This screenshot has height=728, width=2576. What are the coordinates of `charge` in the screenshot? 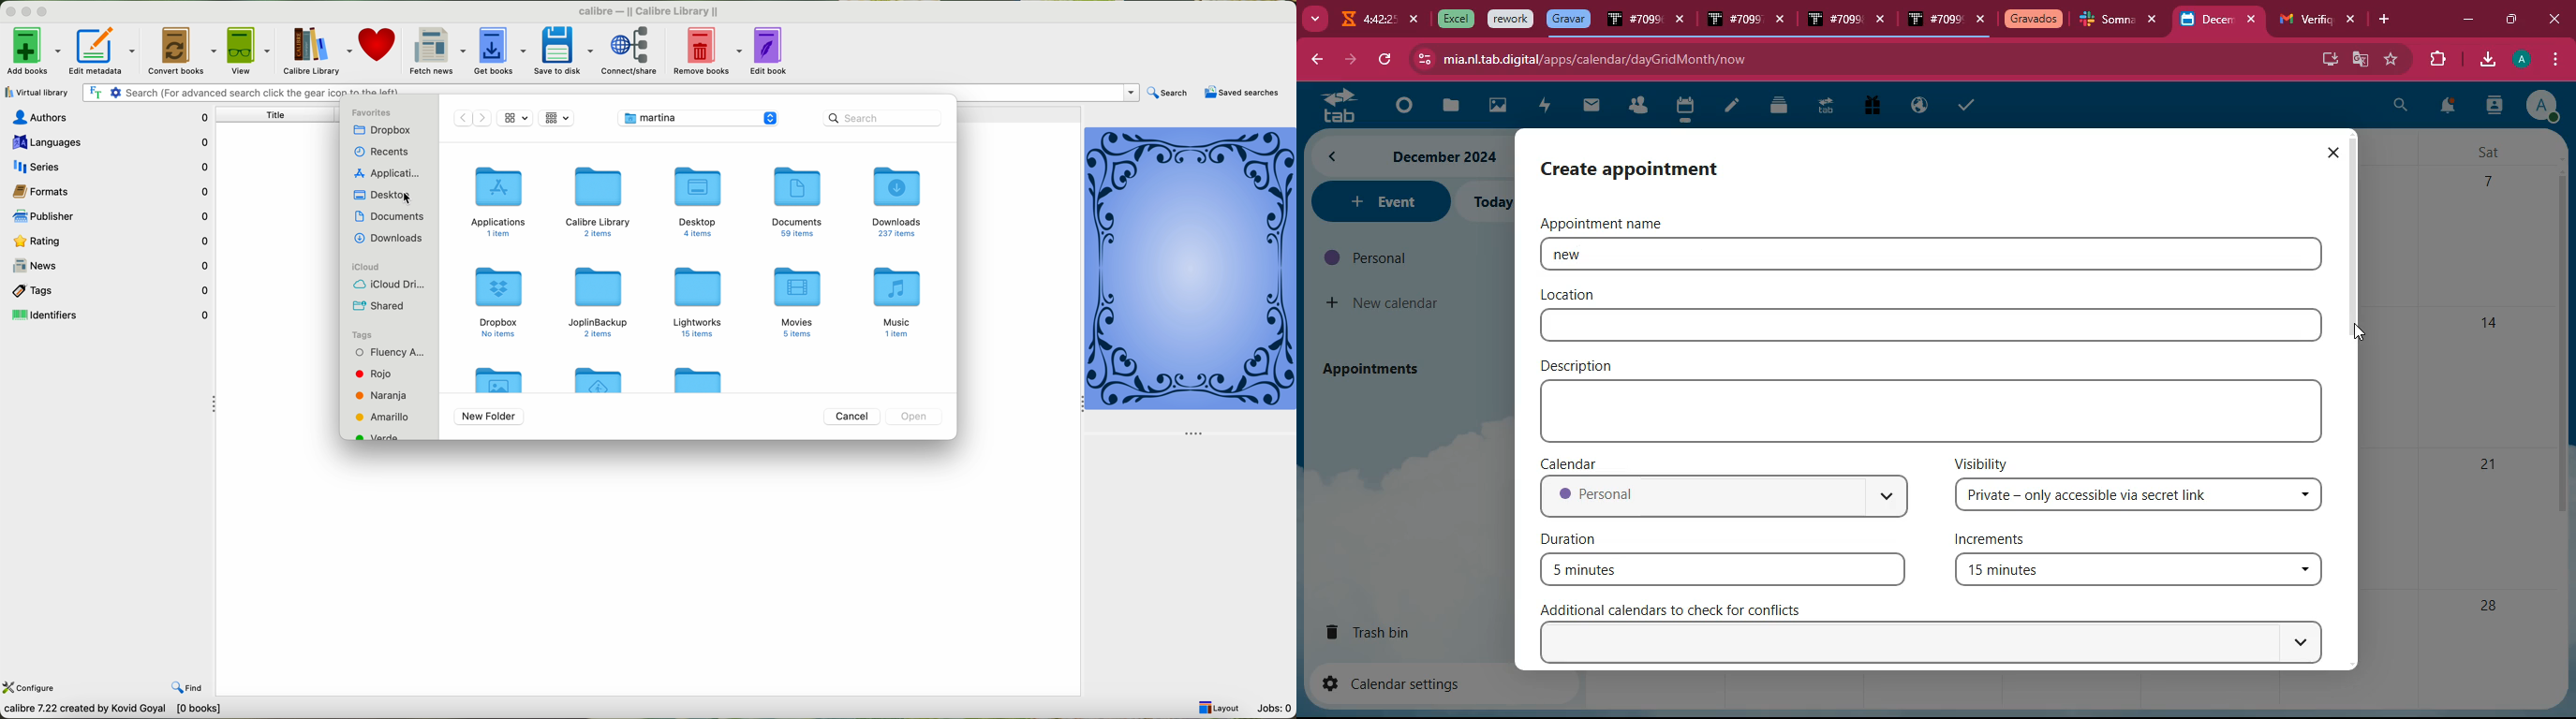 It's located at (1544, 107).